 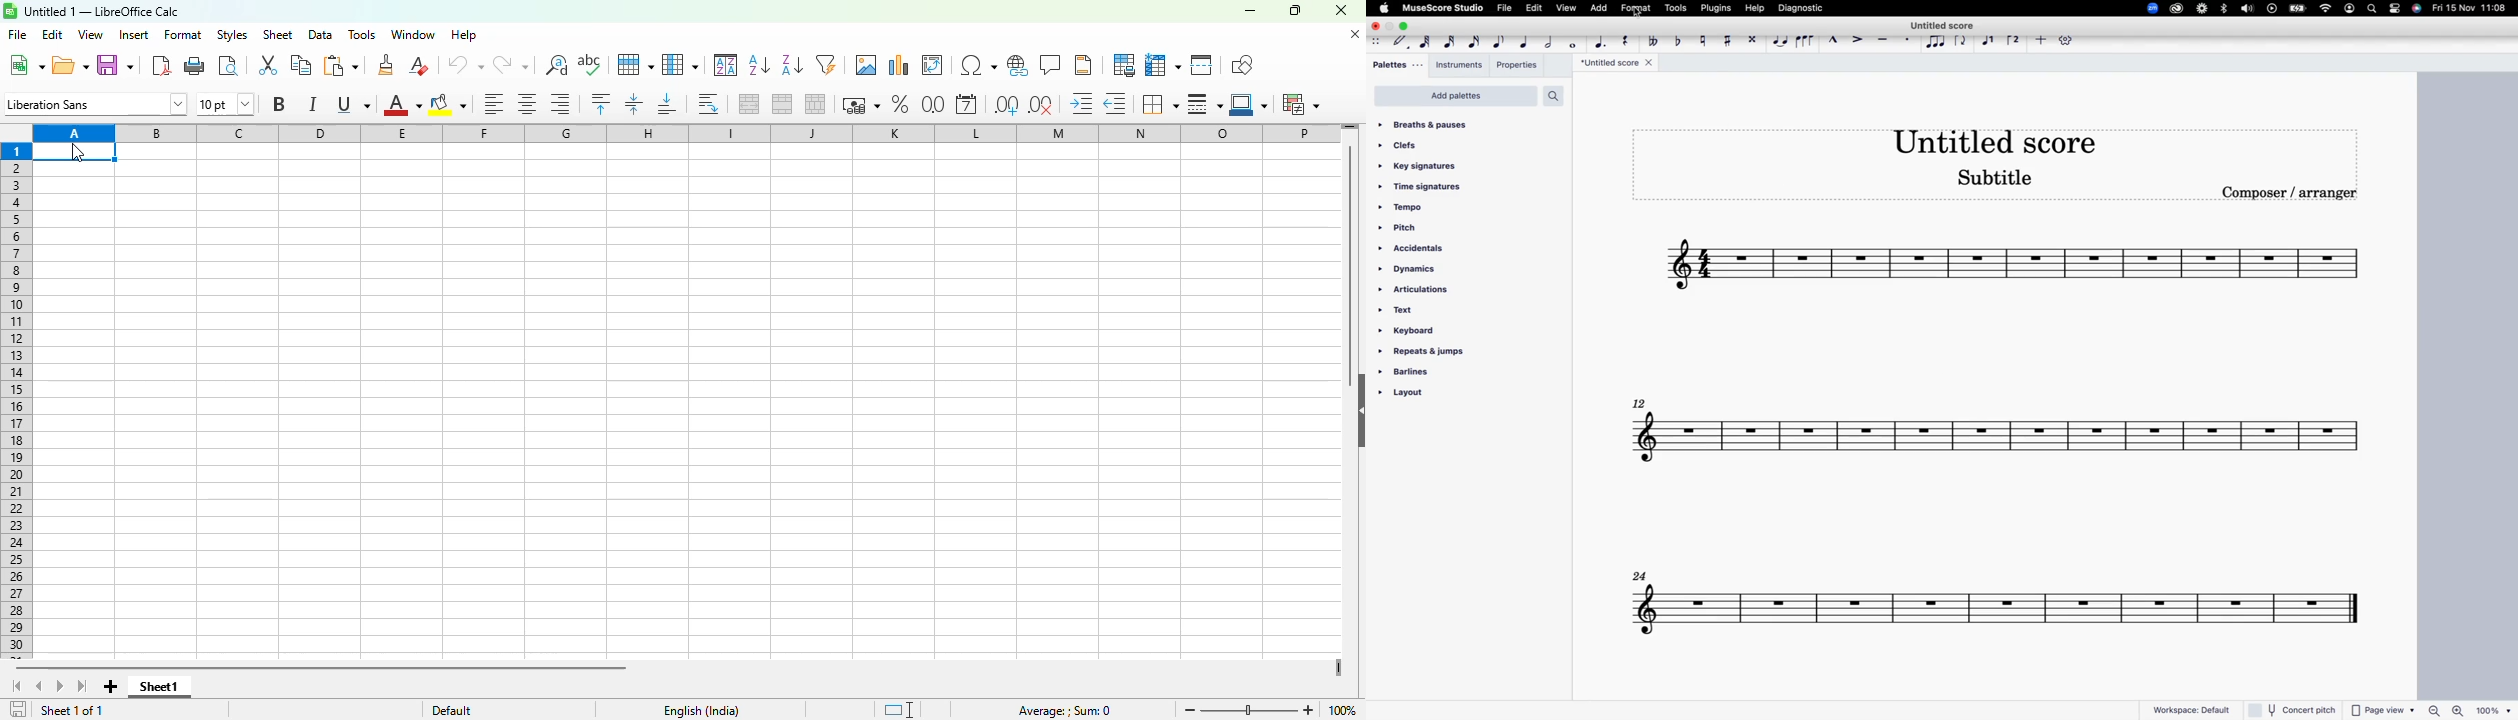 What do you see at coordinates (414, 34) in the screenshot?
I see `window` at bounding box center [414, 34].